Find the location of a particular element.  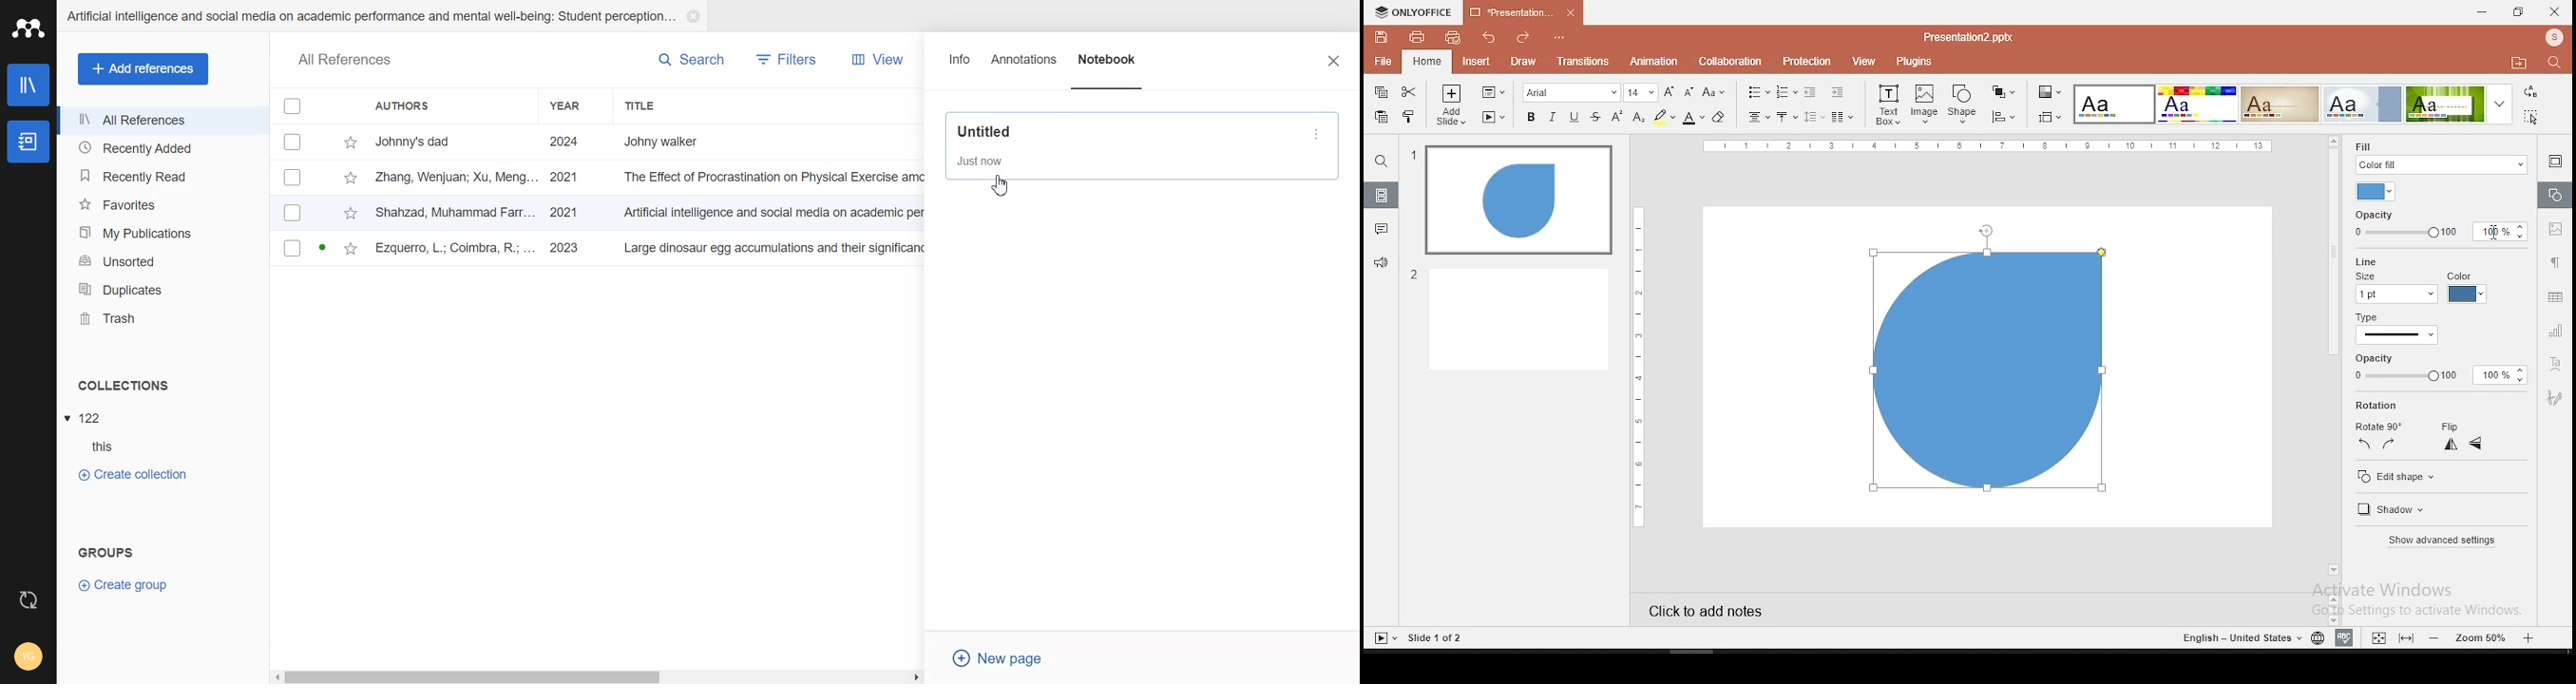

slide 1 of 2 is located at coordinates (1438, 638).